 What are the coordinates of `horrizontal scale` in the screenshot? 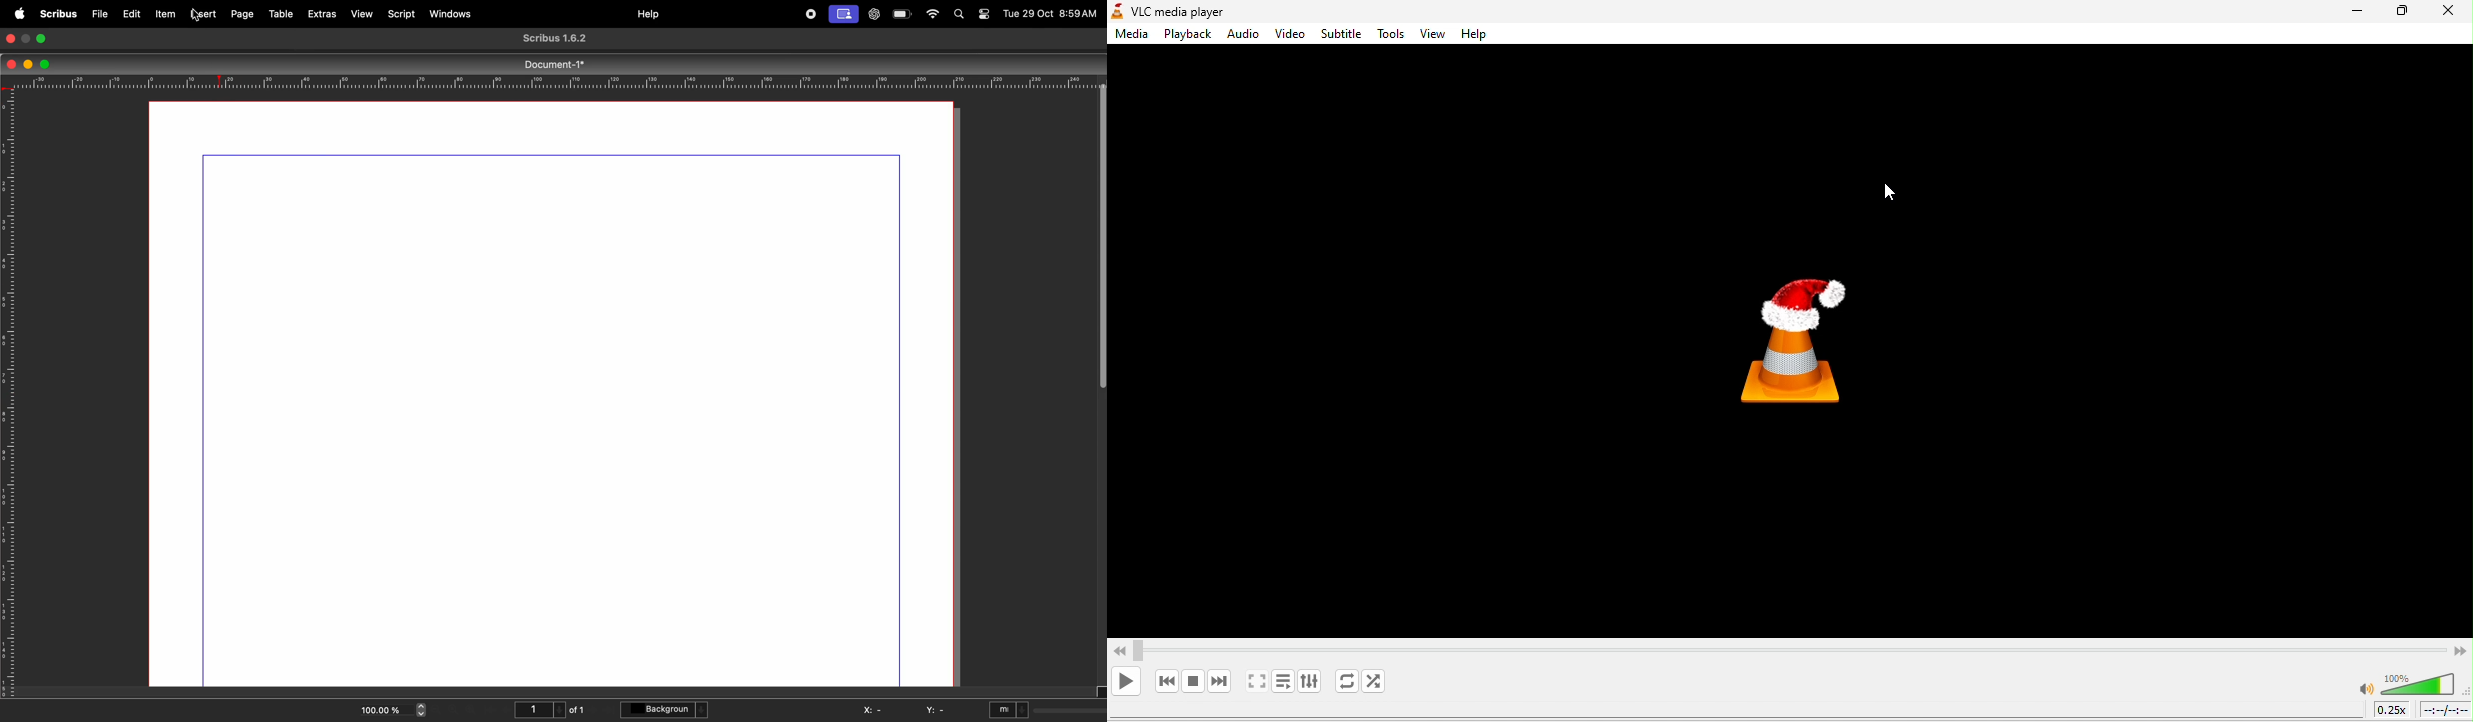 It's located at (550, 82).